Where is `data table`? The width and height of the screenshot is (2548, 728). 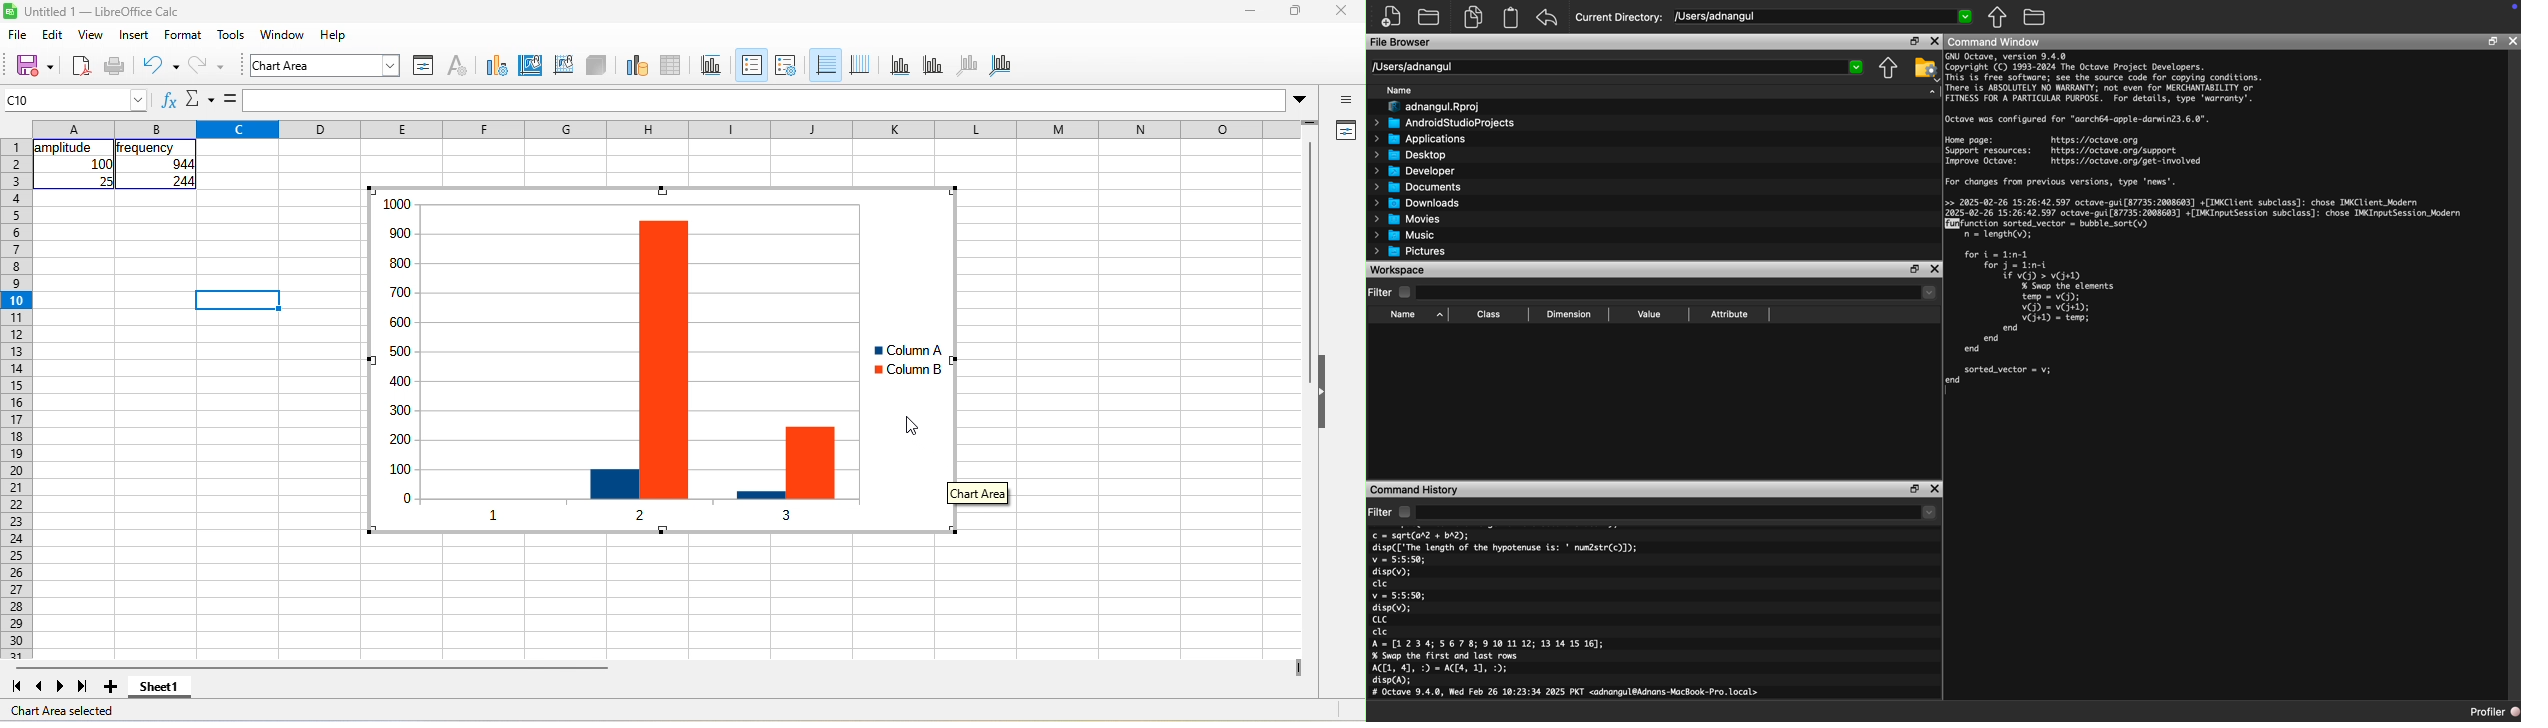 data table is located at coordinates (672, 66).